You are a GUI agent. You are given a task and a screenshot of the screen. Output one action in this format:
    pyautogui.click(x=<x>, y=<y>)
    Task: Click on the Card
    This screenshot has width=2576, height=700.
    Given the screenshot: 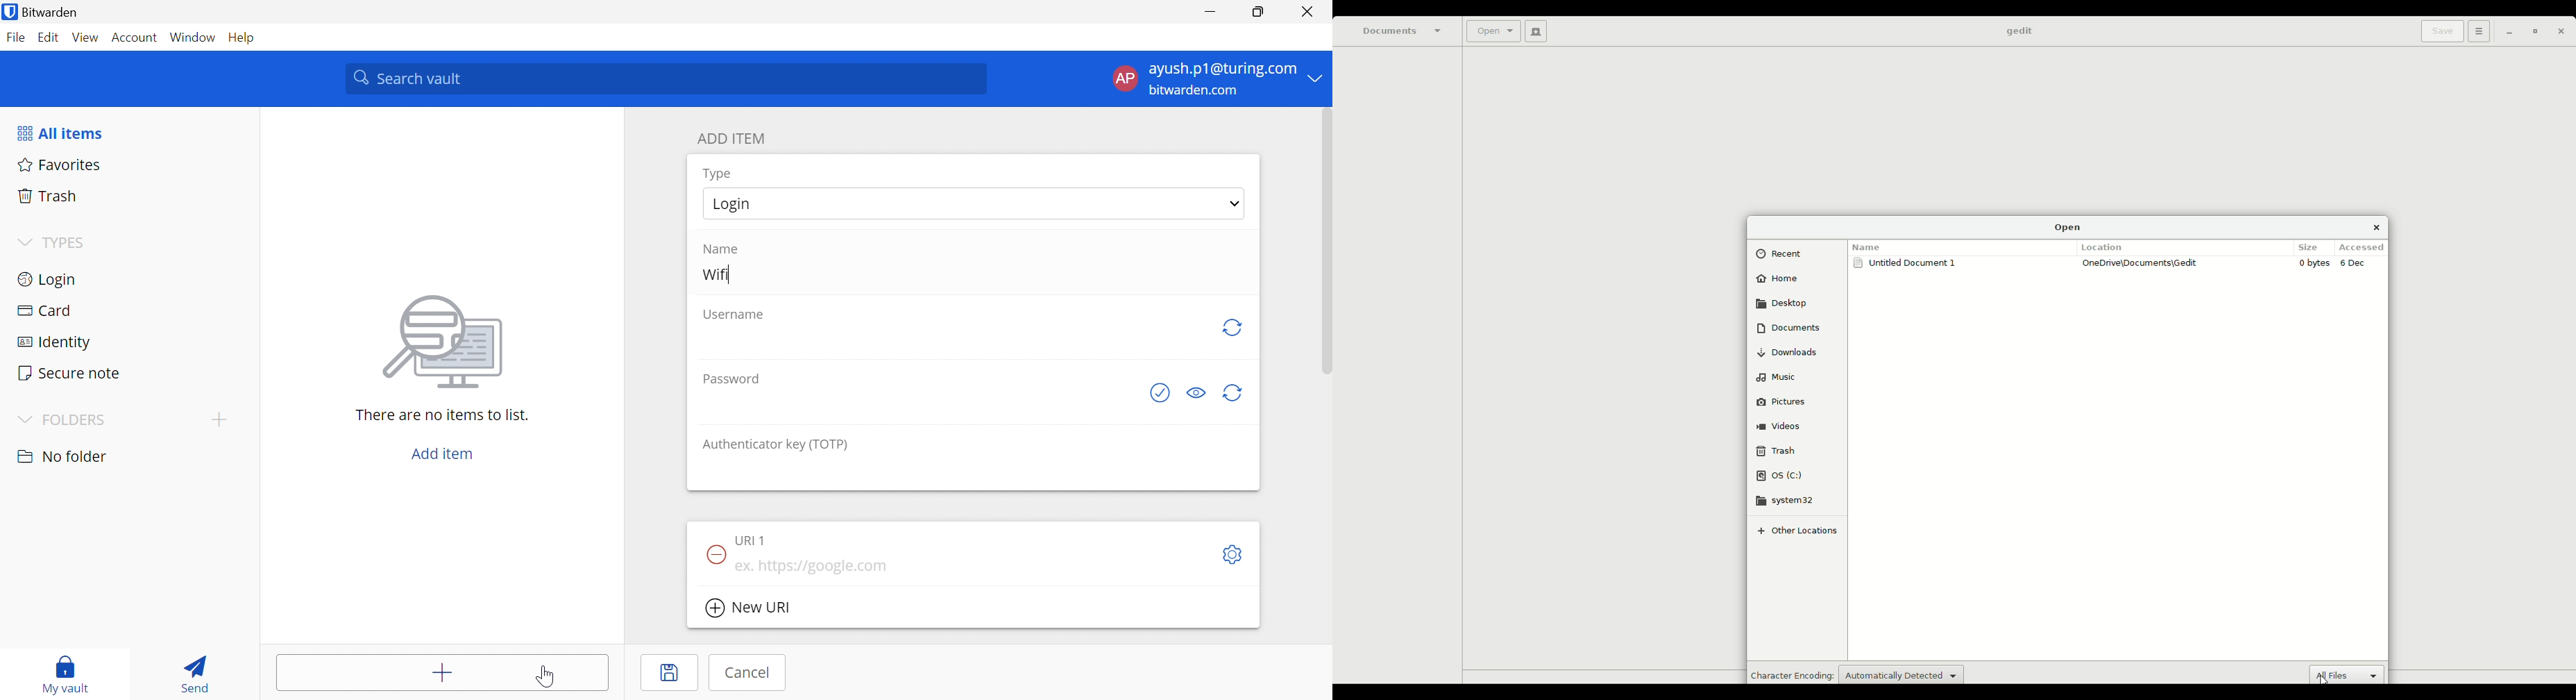 What is the action you would take?
    pyautogui.click(x=44, y=310)
    